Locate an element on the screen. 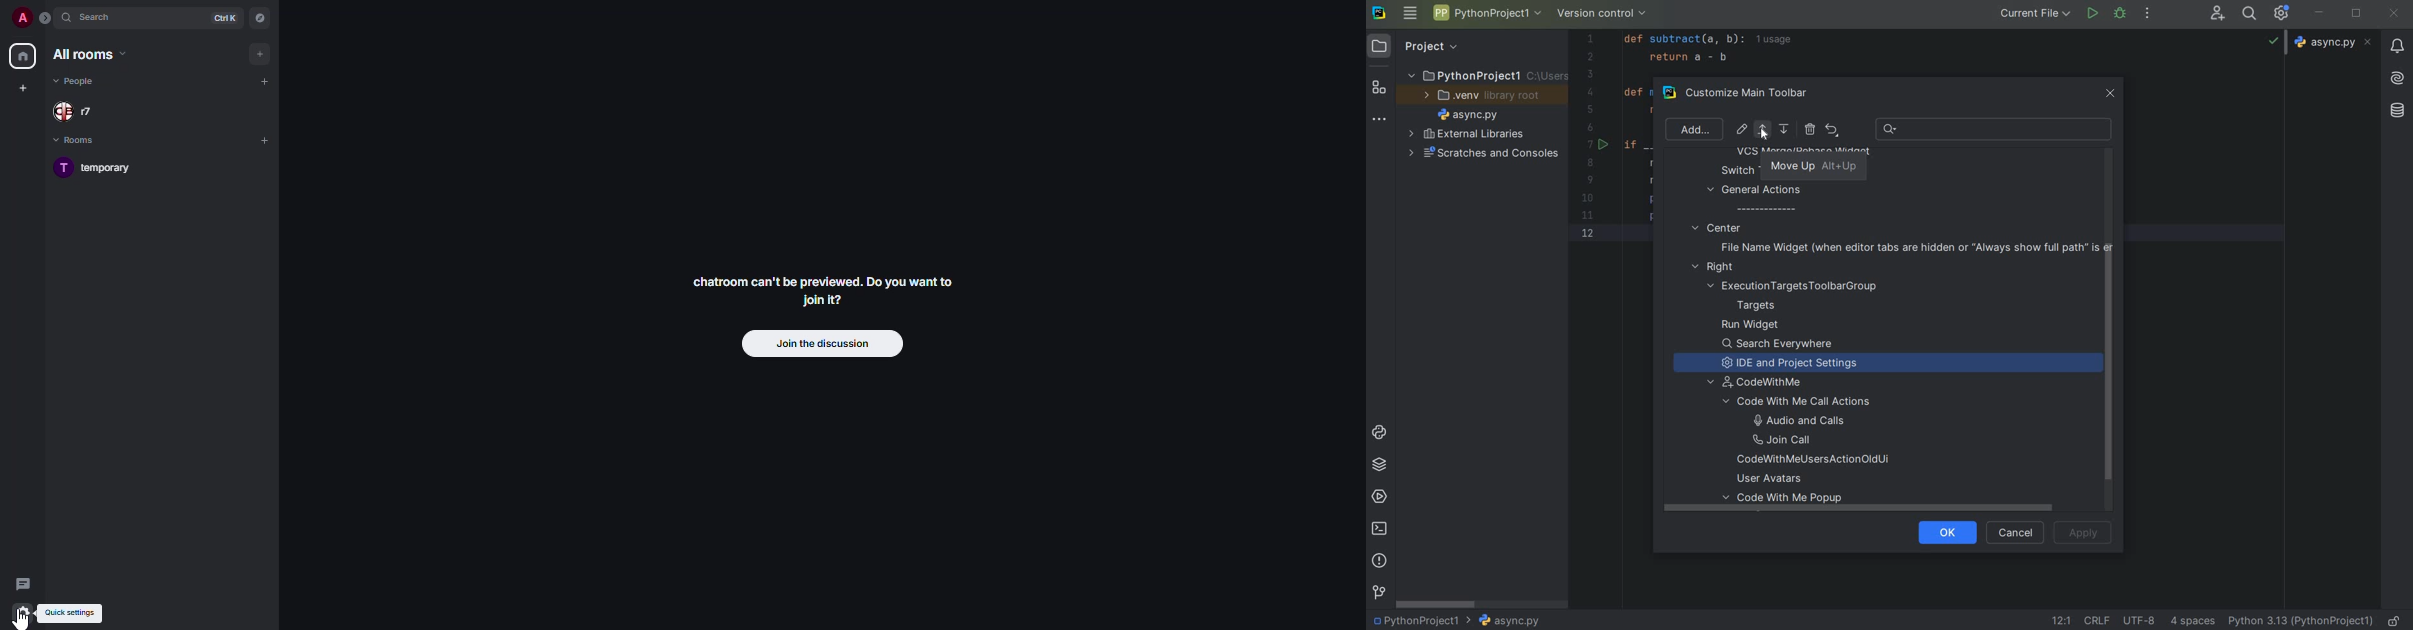  FILE NAME is located at coordinates (1508, 621).